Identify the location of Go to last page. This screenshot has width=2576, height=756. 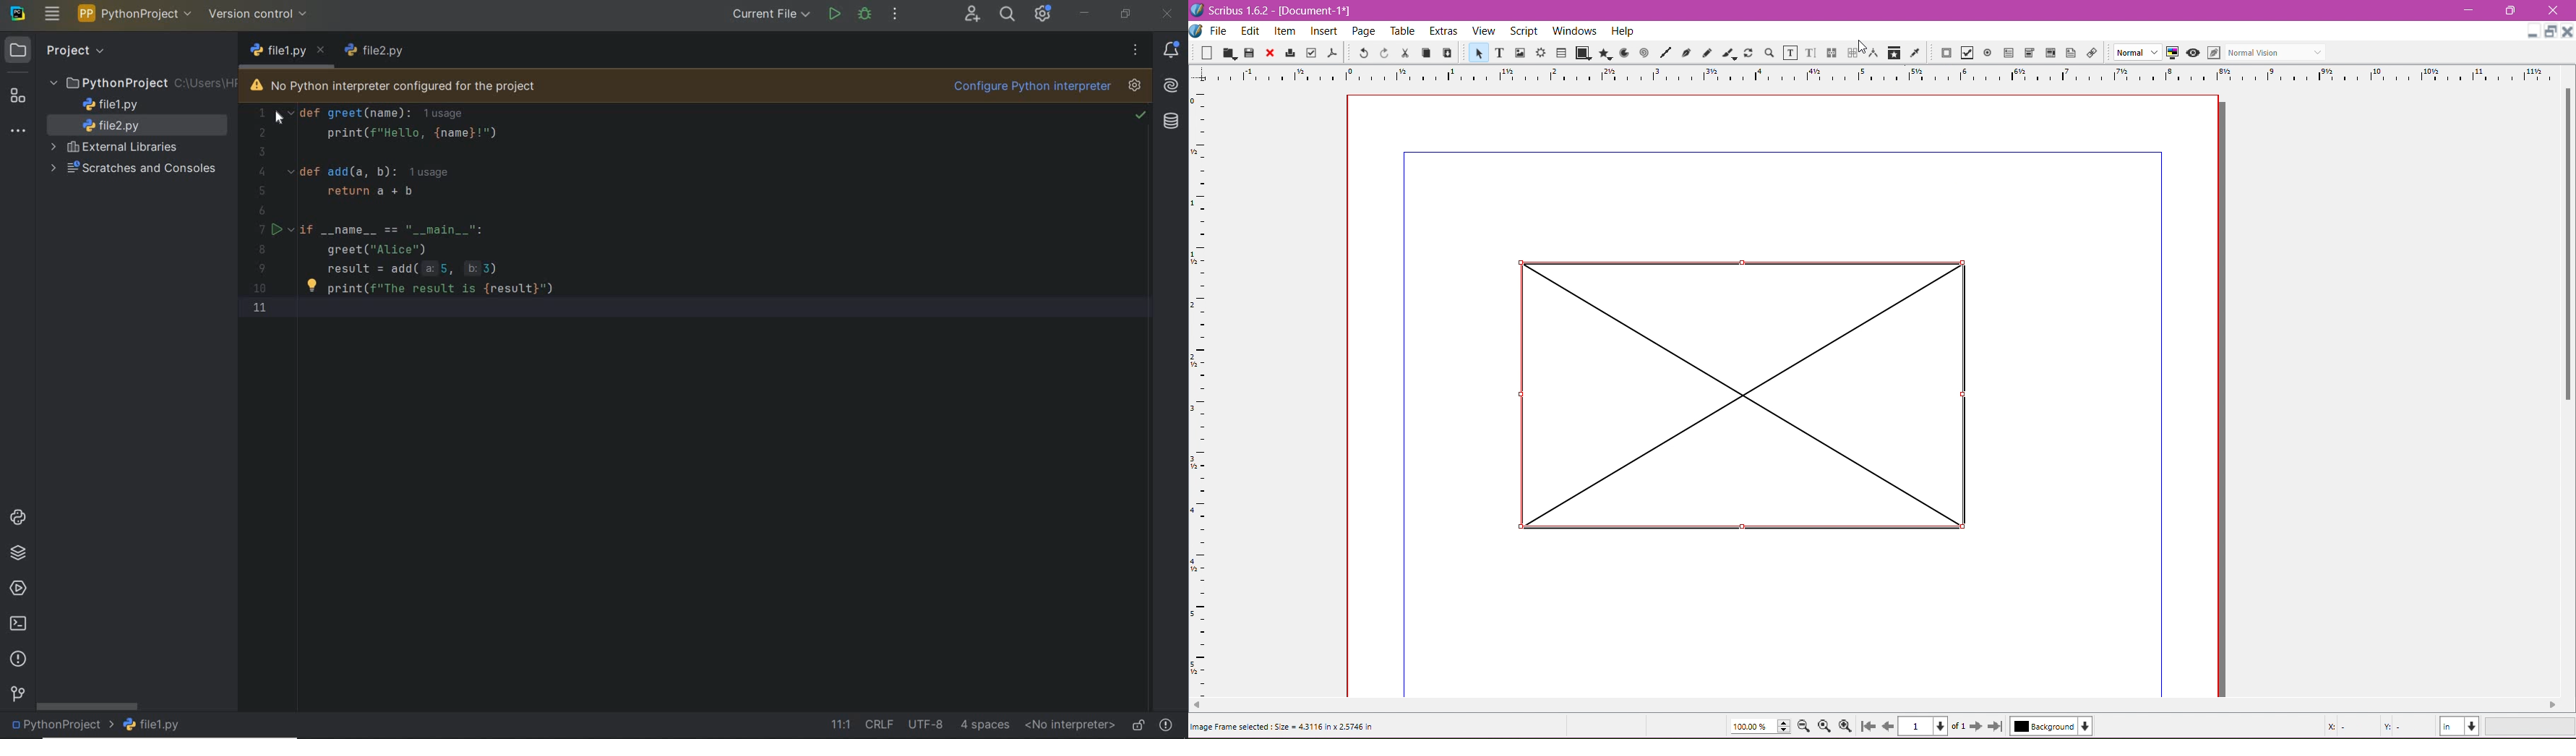
(1996, 726).